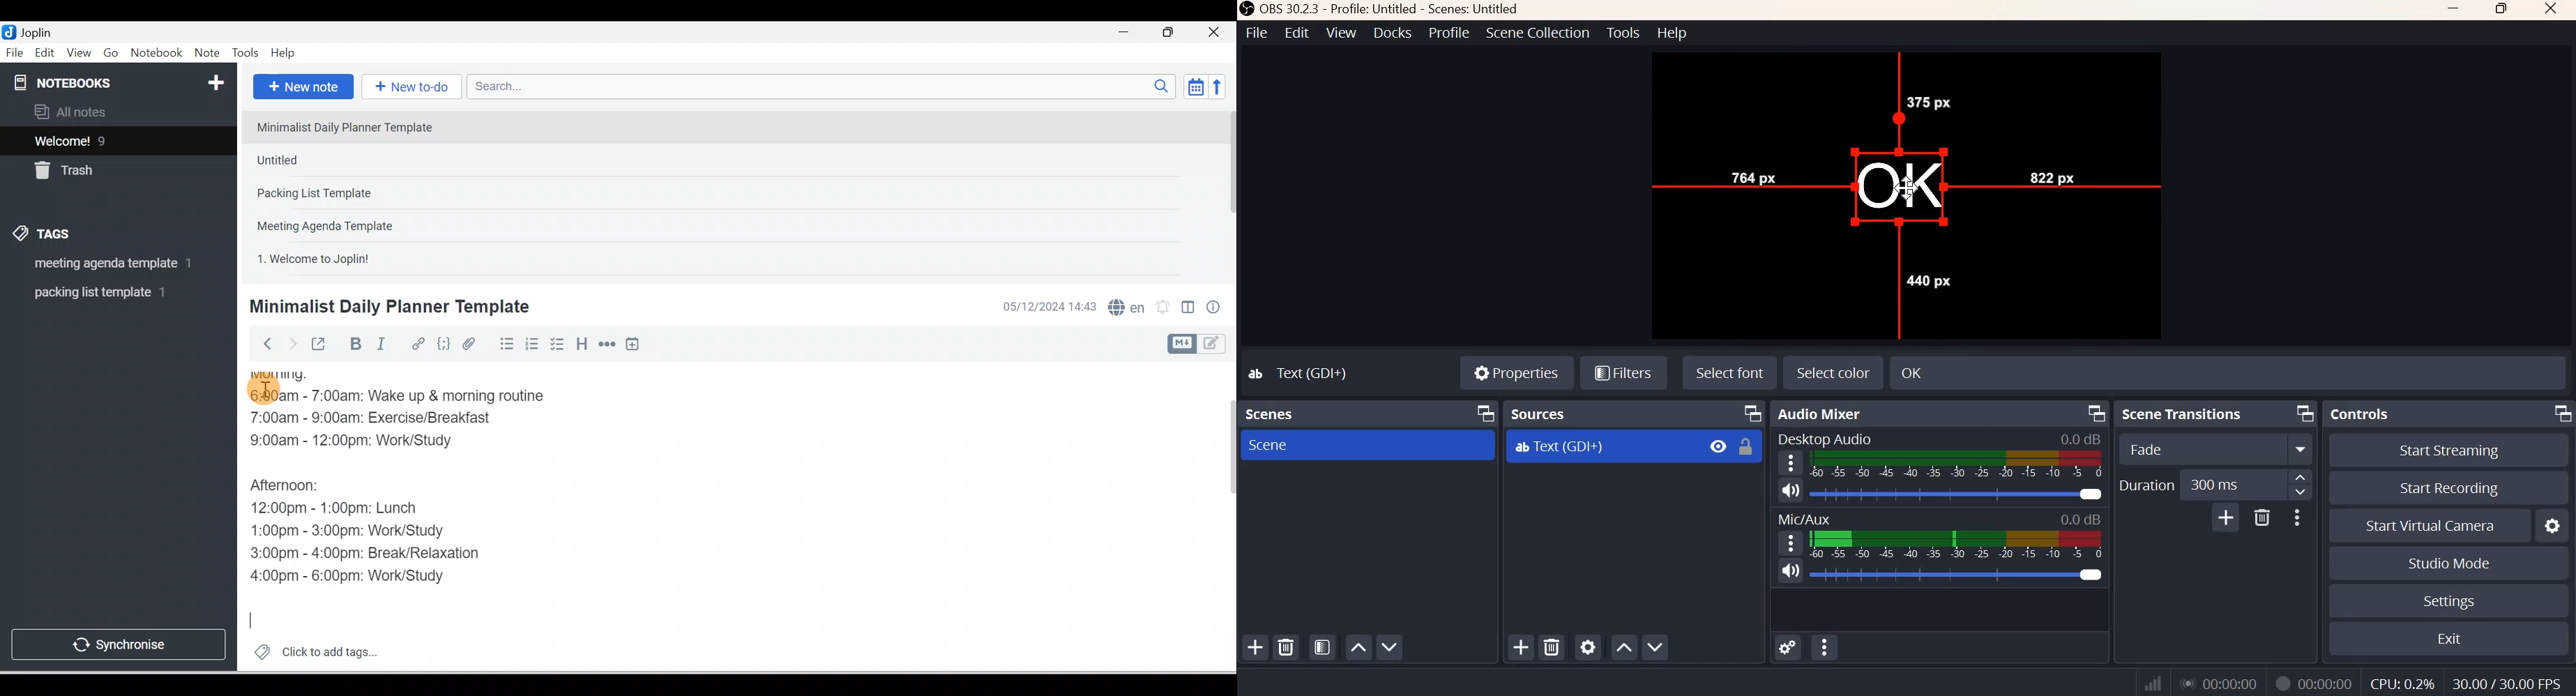 The image size is (2576, 700). What do you see at coordinates (2301, 476) in the screenshot?
I see `increase duration` at bounding box center [2301, 476].